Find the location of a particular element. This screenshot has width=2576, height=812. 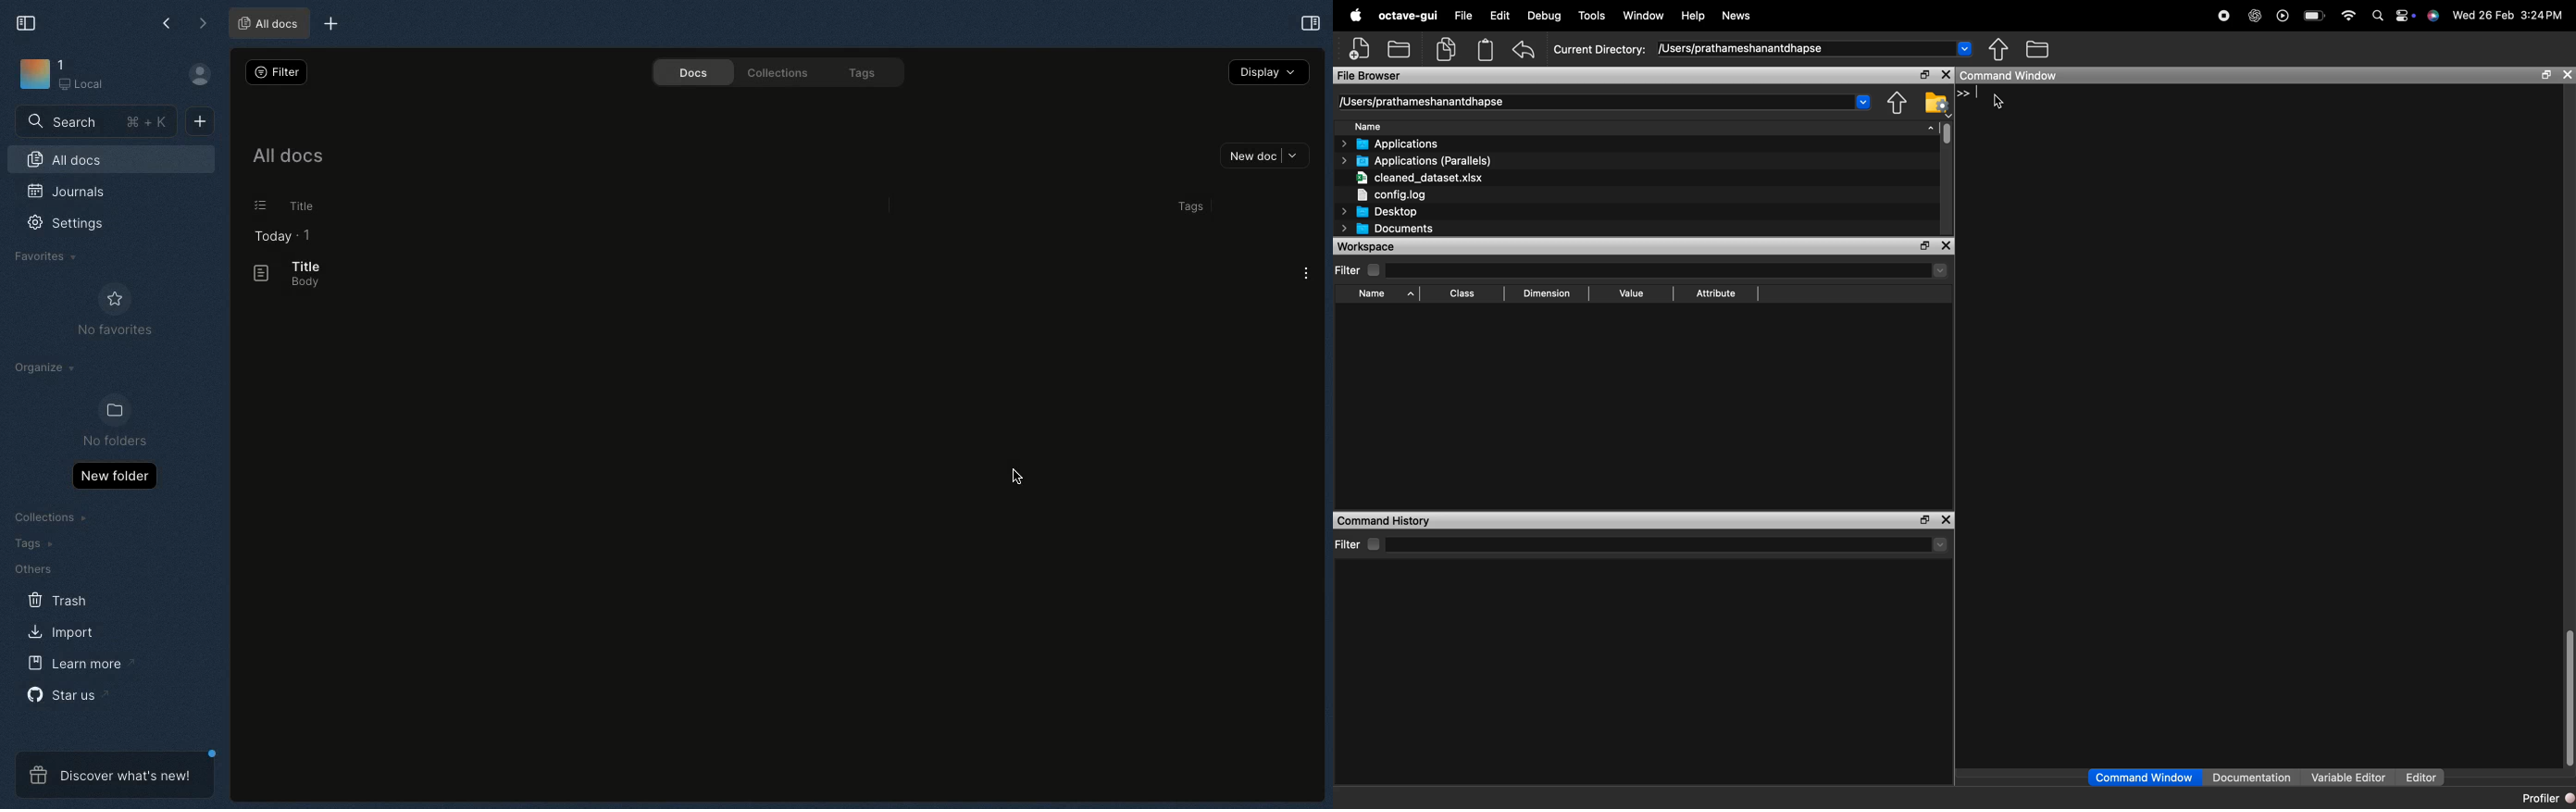

Favorites is located at coordinates (46, 256).